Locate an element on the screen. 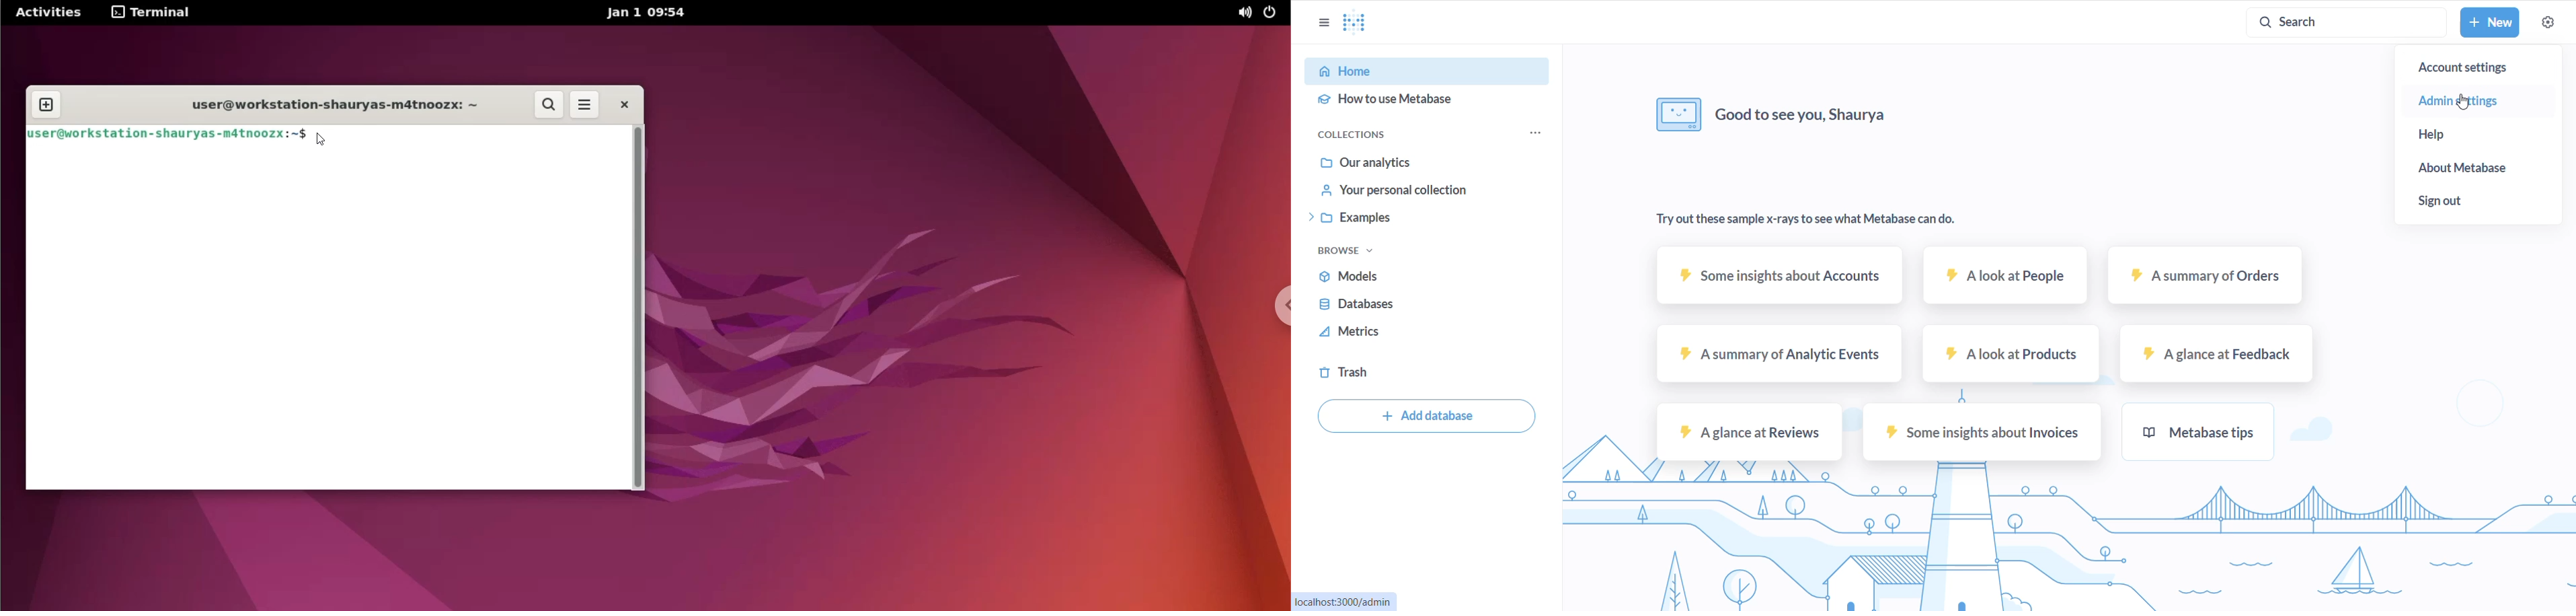 This screenshot has height=616, width=2576. settings is located at coordinates (2549, 22).